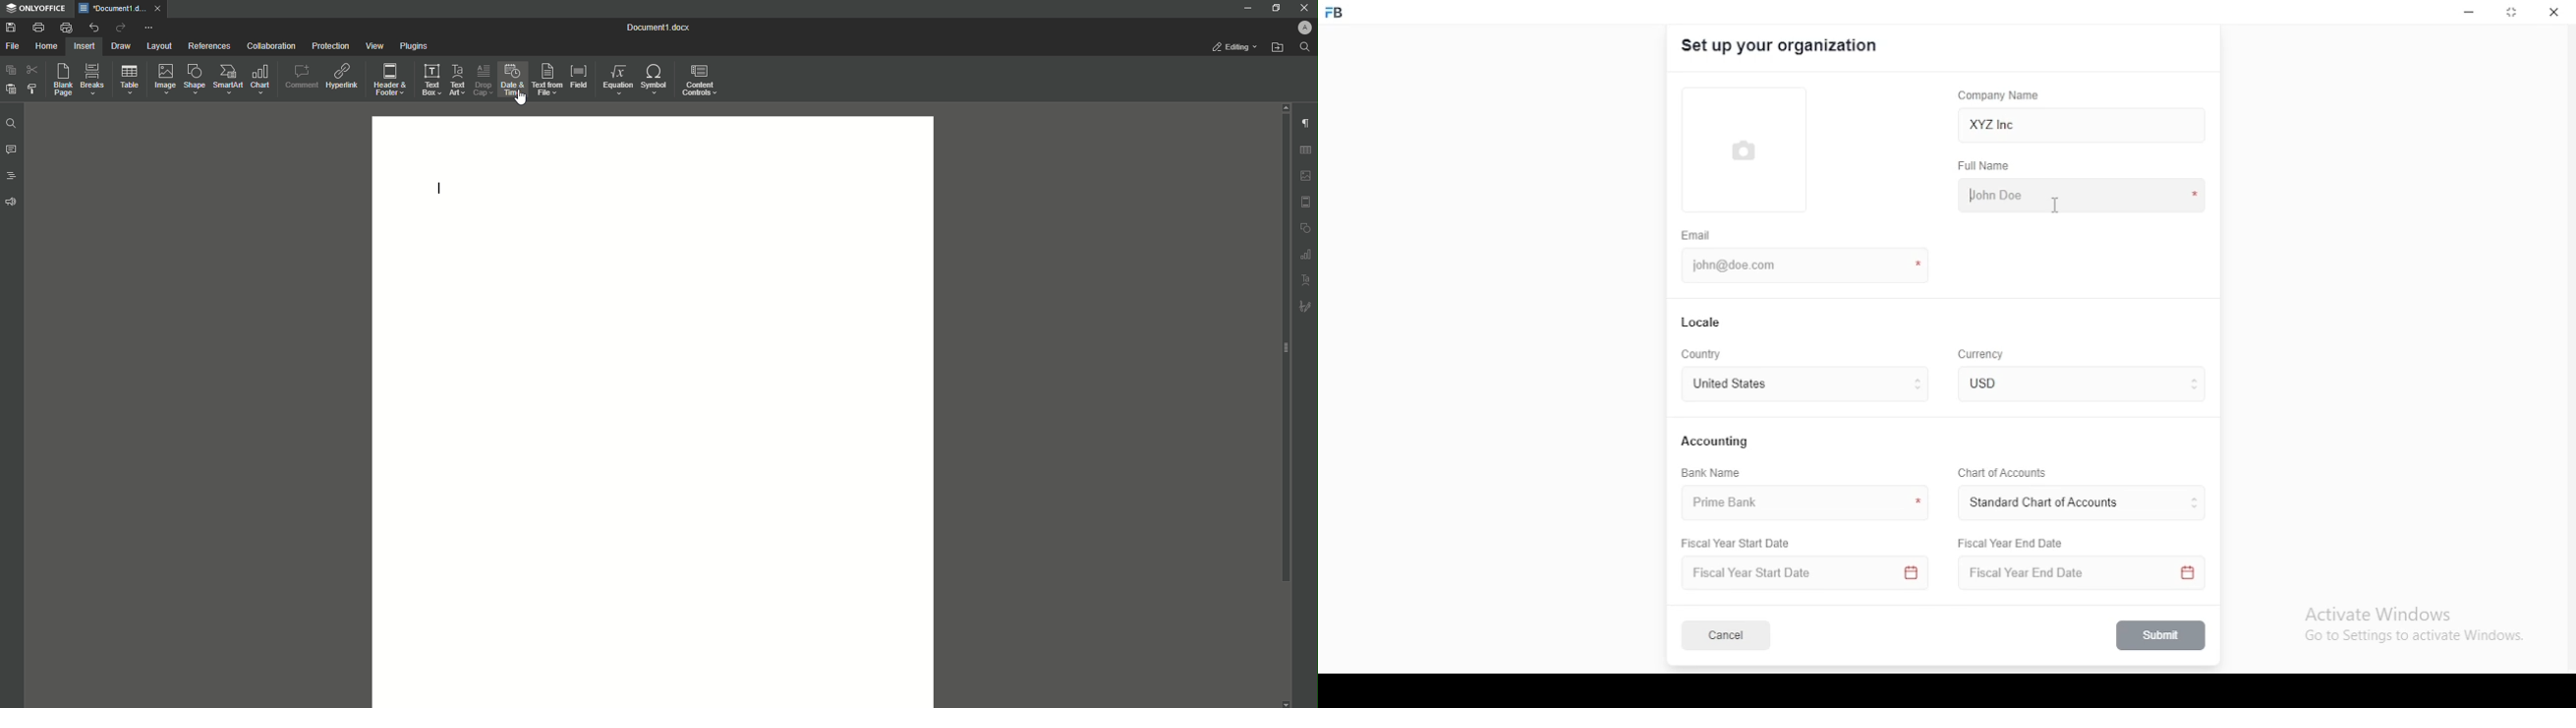 The height and width of the screenshot is (728, 2576). I want to click on Equation, so click(619, 79).